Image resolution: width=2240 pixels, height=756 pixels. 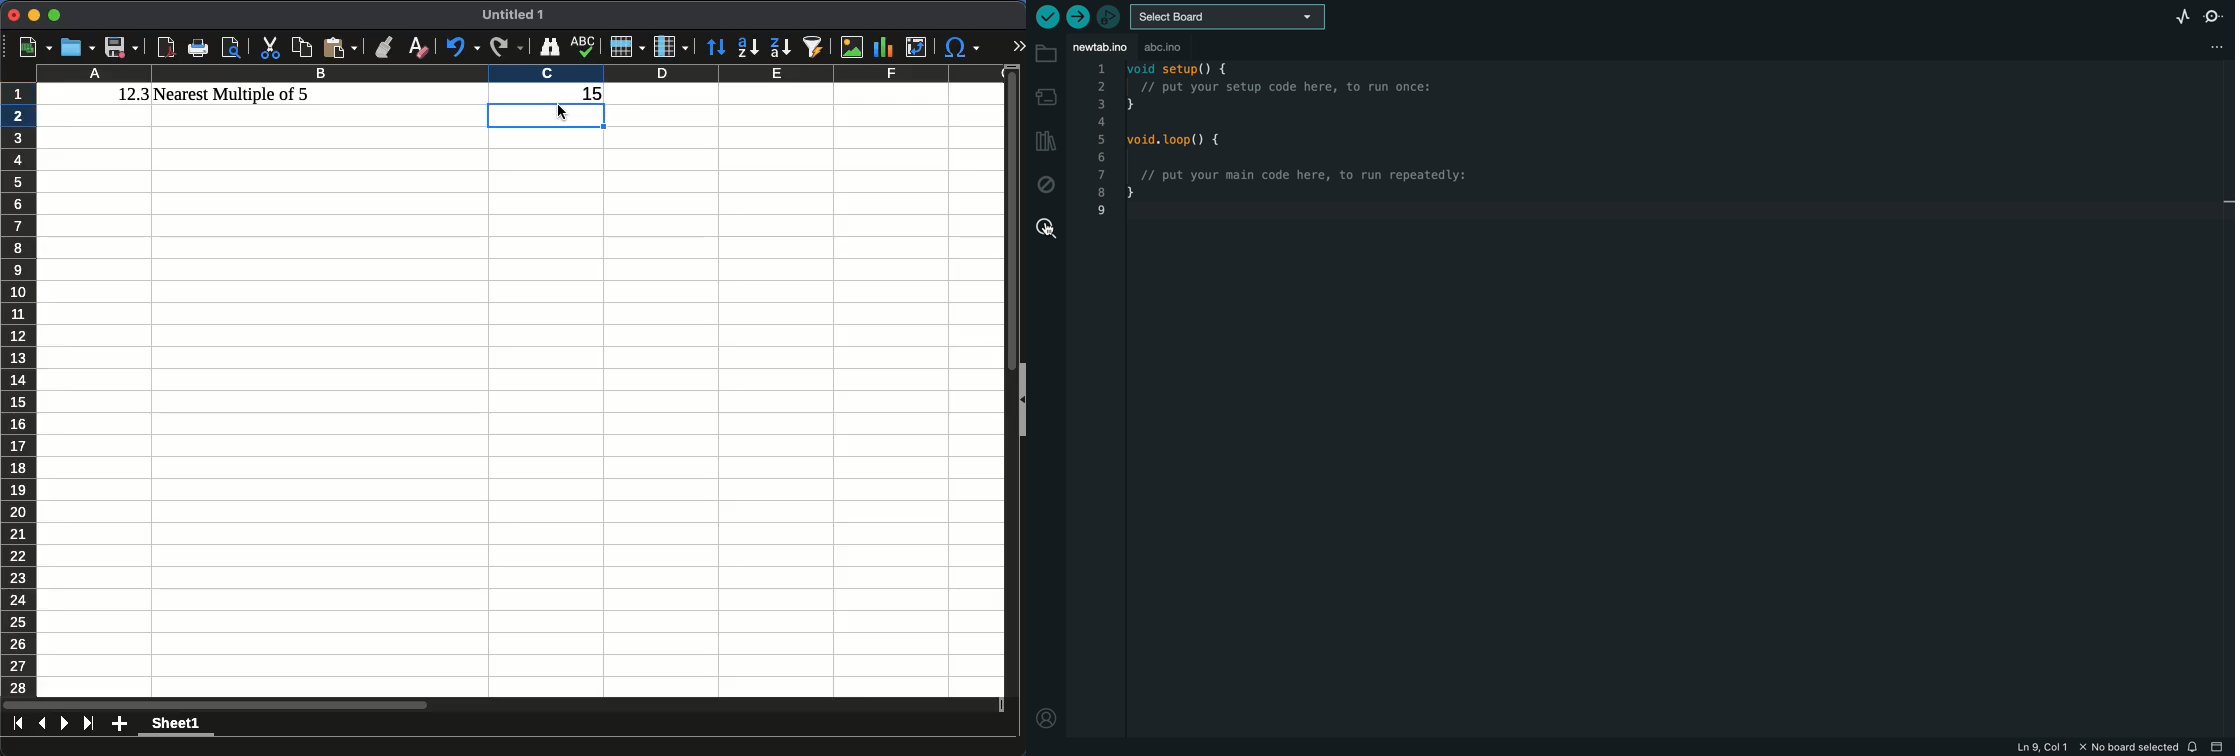 I want to click on profile, so click(x=1044, y=718).